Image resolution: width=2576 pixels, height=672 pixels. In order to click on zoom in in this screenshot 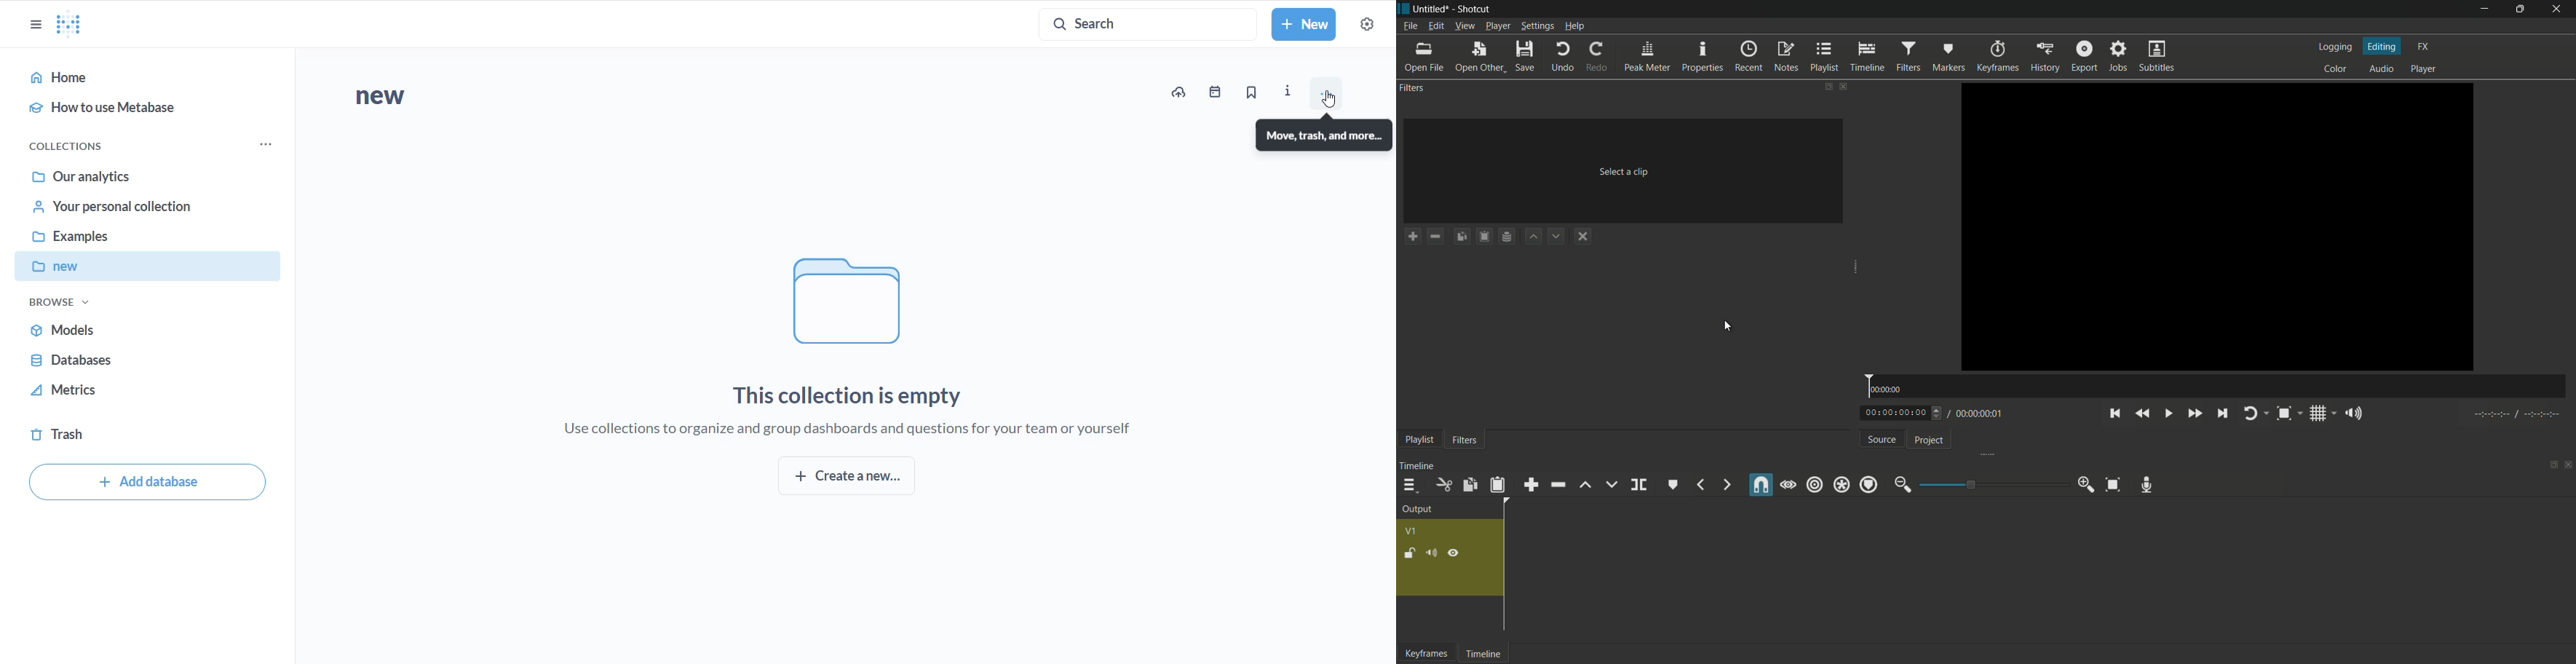, I will do `click(2086, 484)`.